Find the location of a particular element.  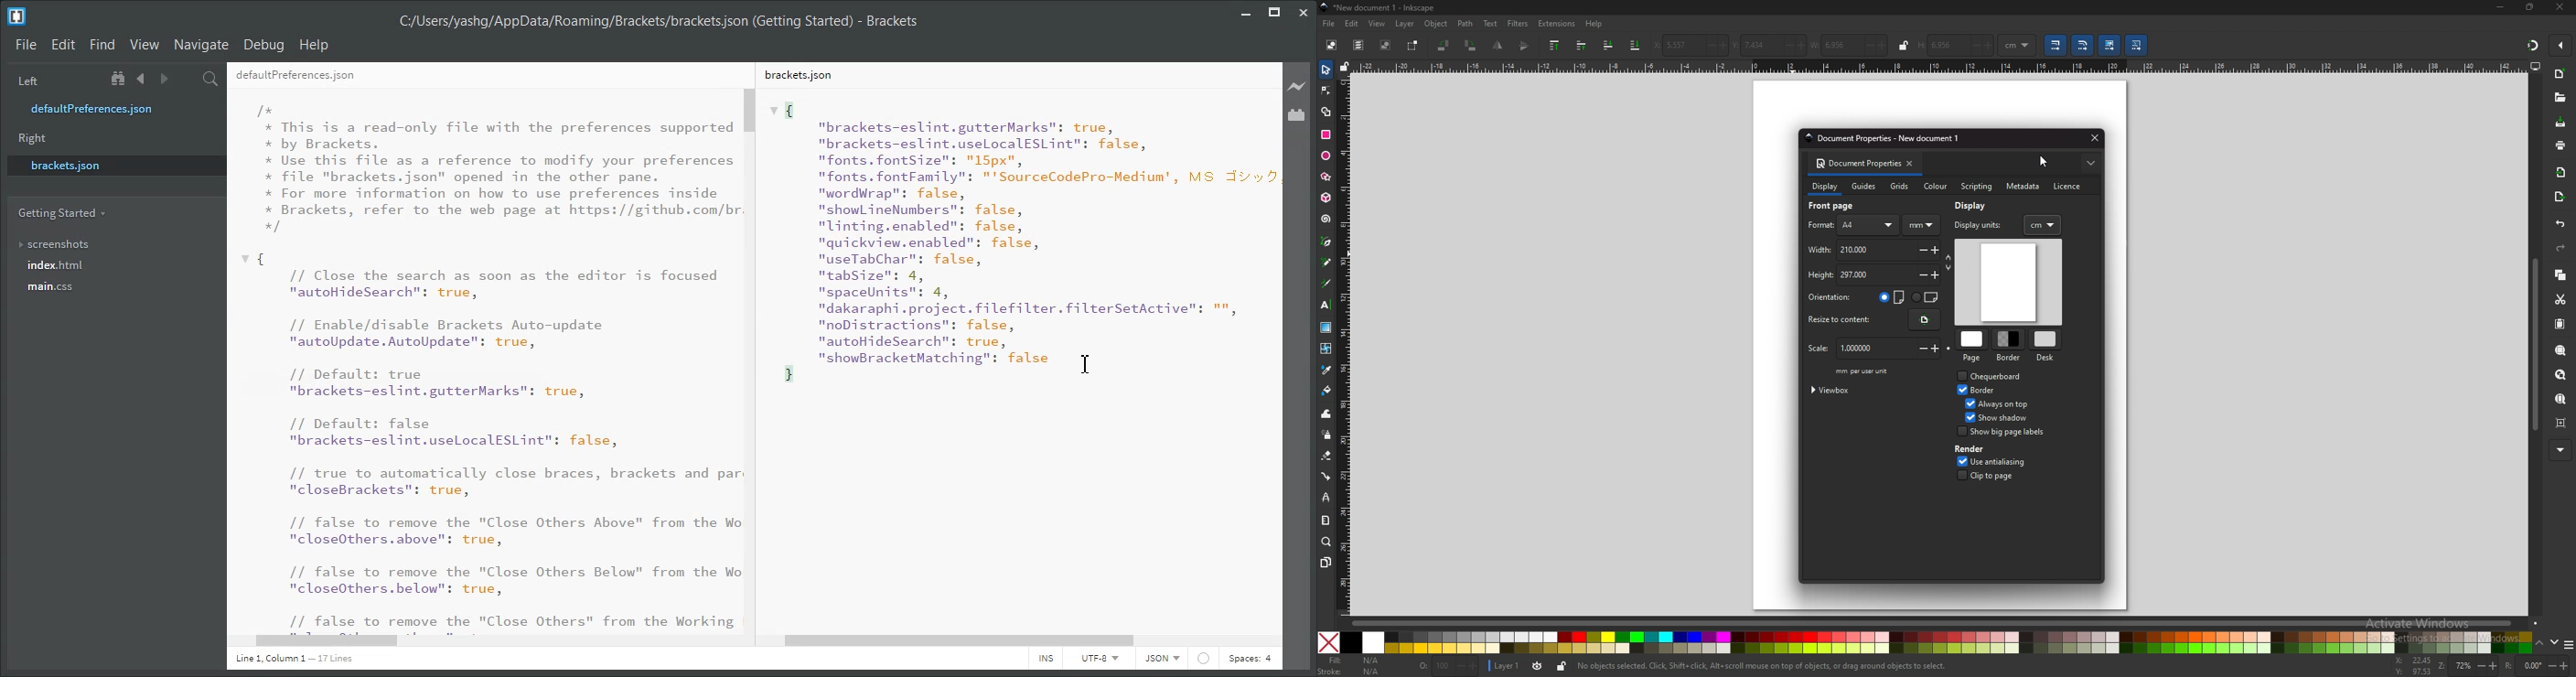

nothing selected is located at coordinates (1448, 667).